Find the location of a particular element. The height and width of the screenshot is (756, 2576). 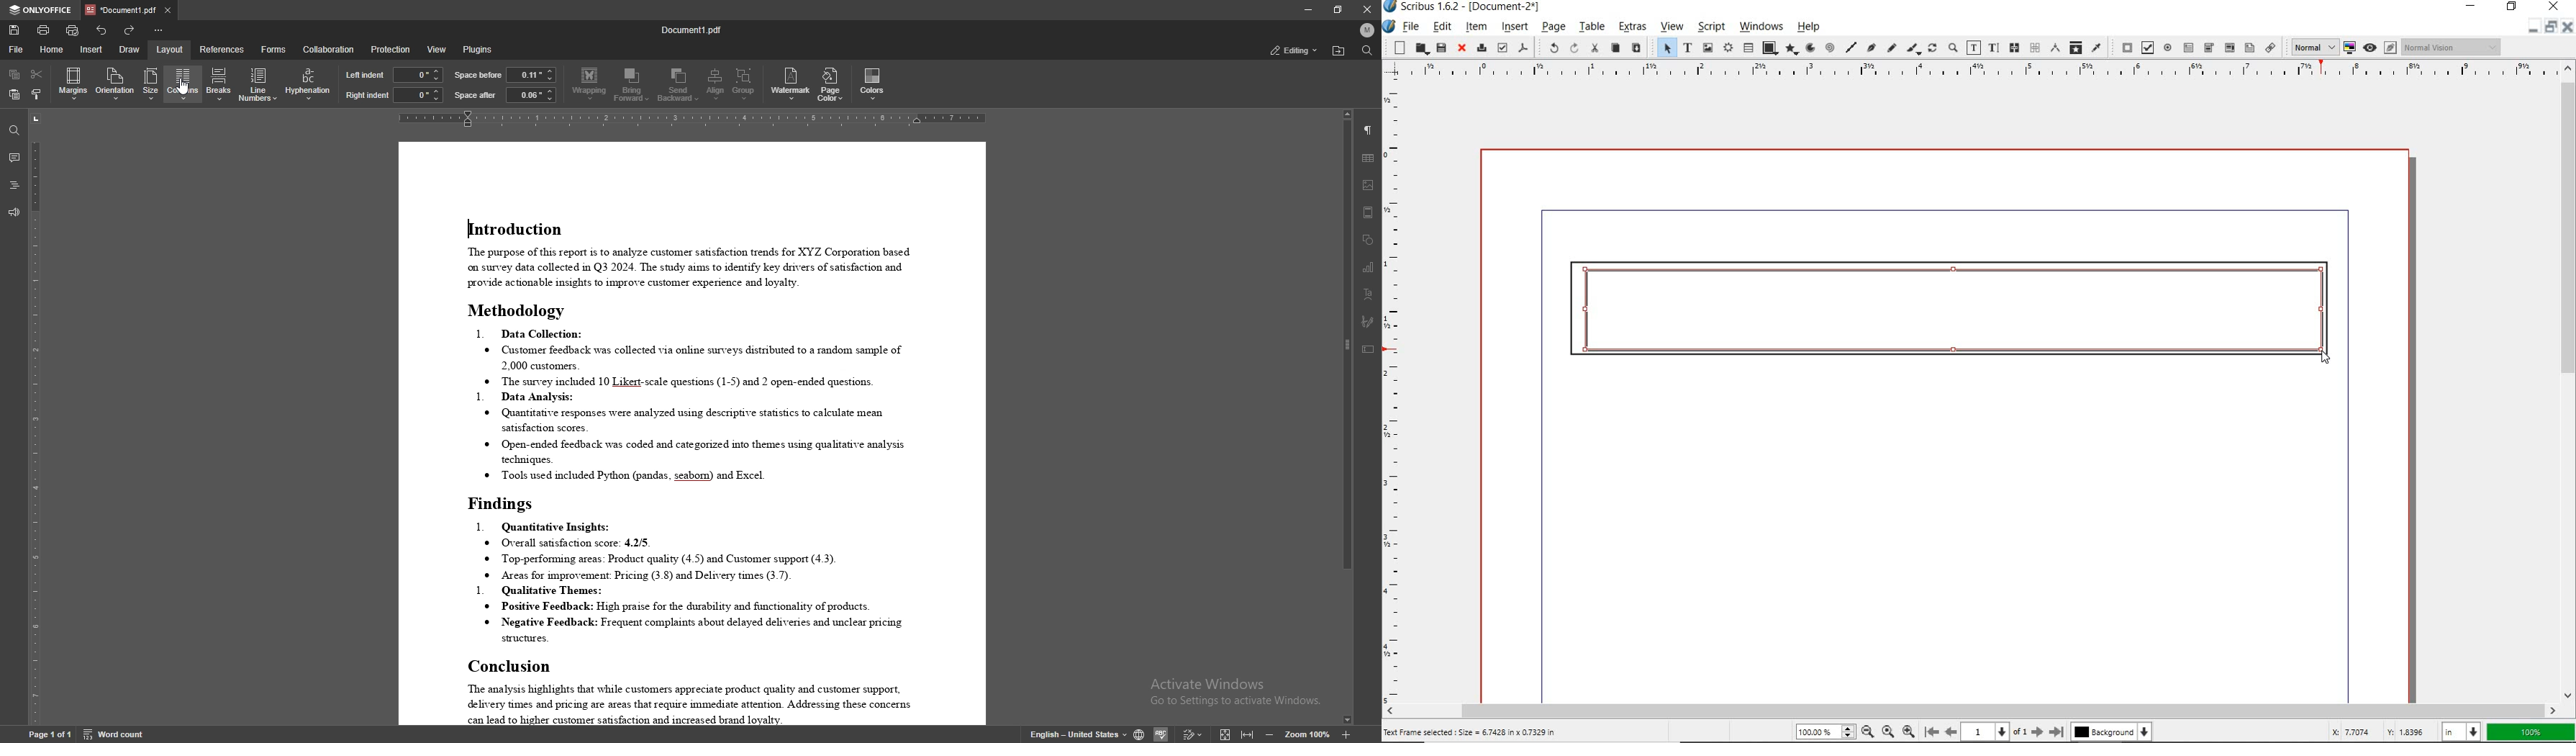

resize is located at coordinates (1338, 9).